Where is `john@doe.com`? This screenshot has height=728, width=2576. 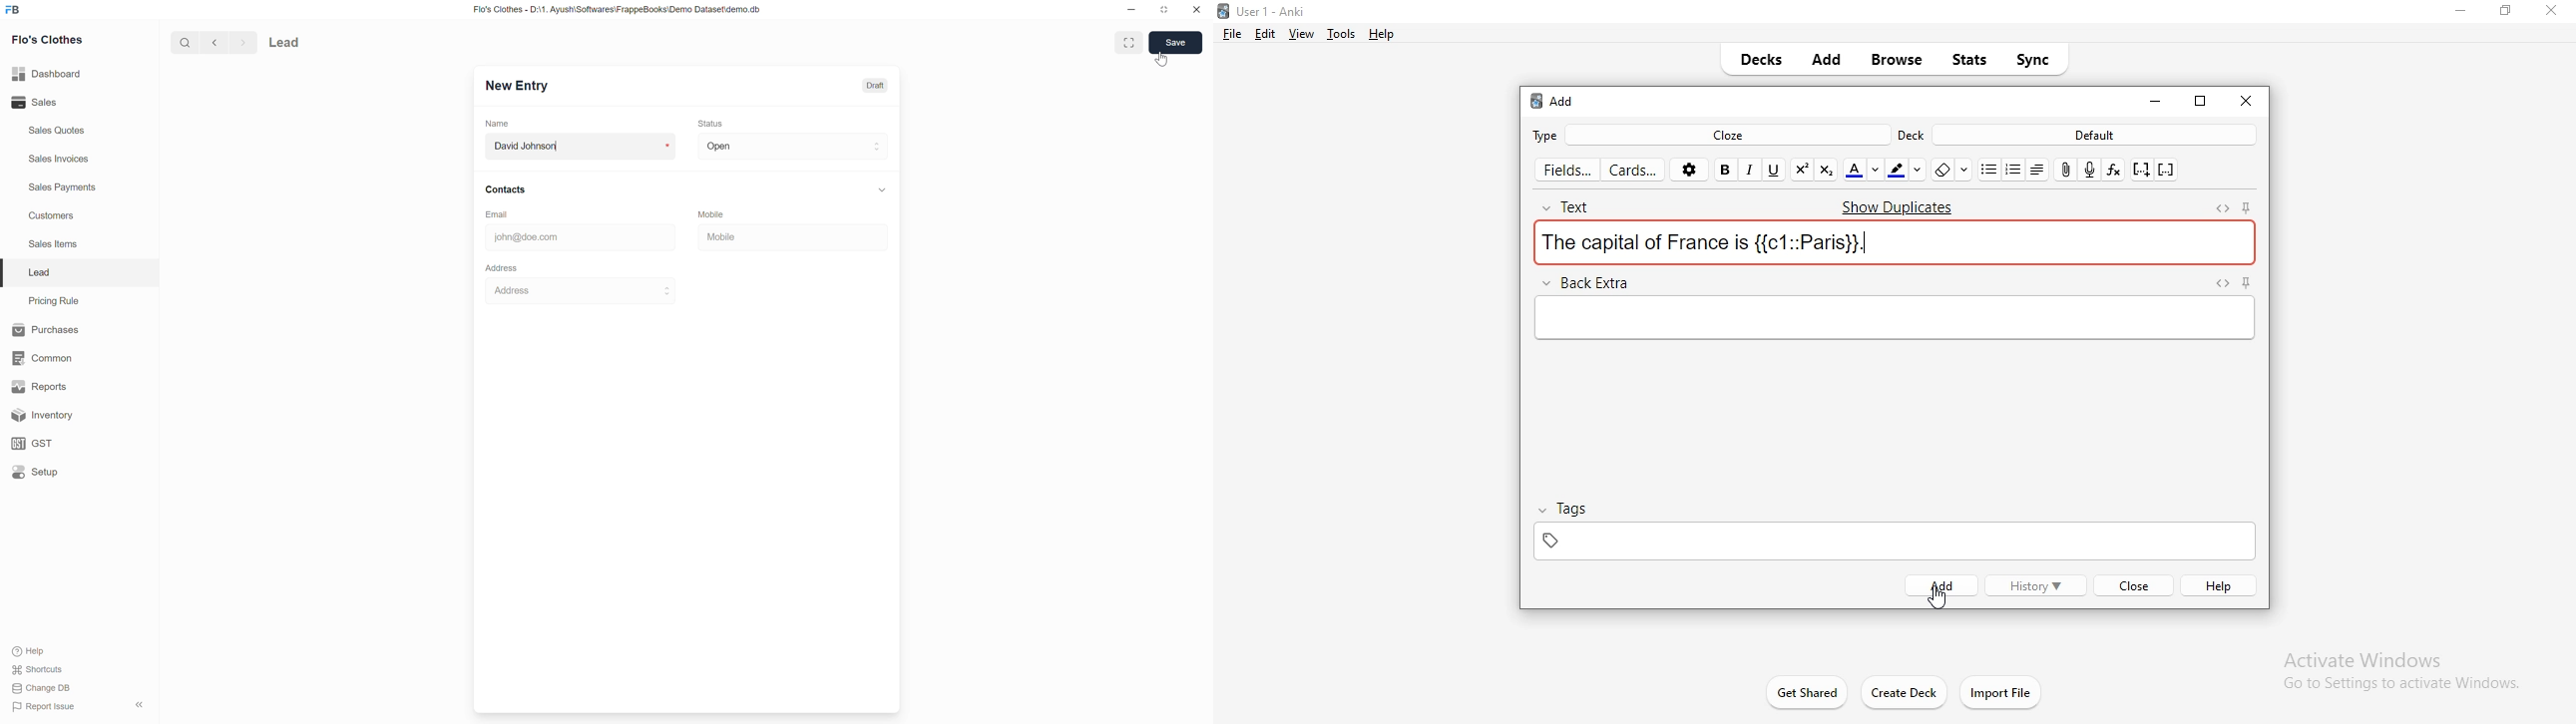
john@doe.com is located at coordinates (570, 237).